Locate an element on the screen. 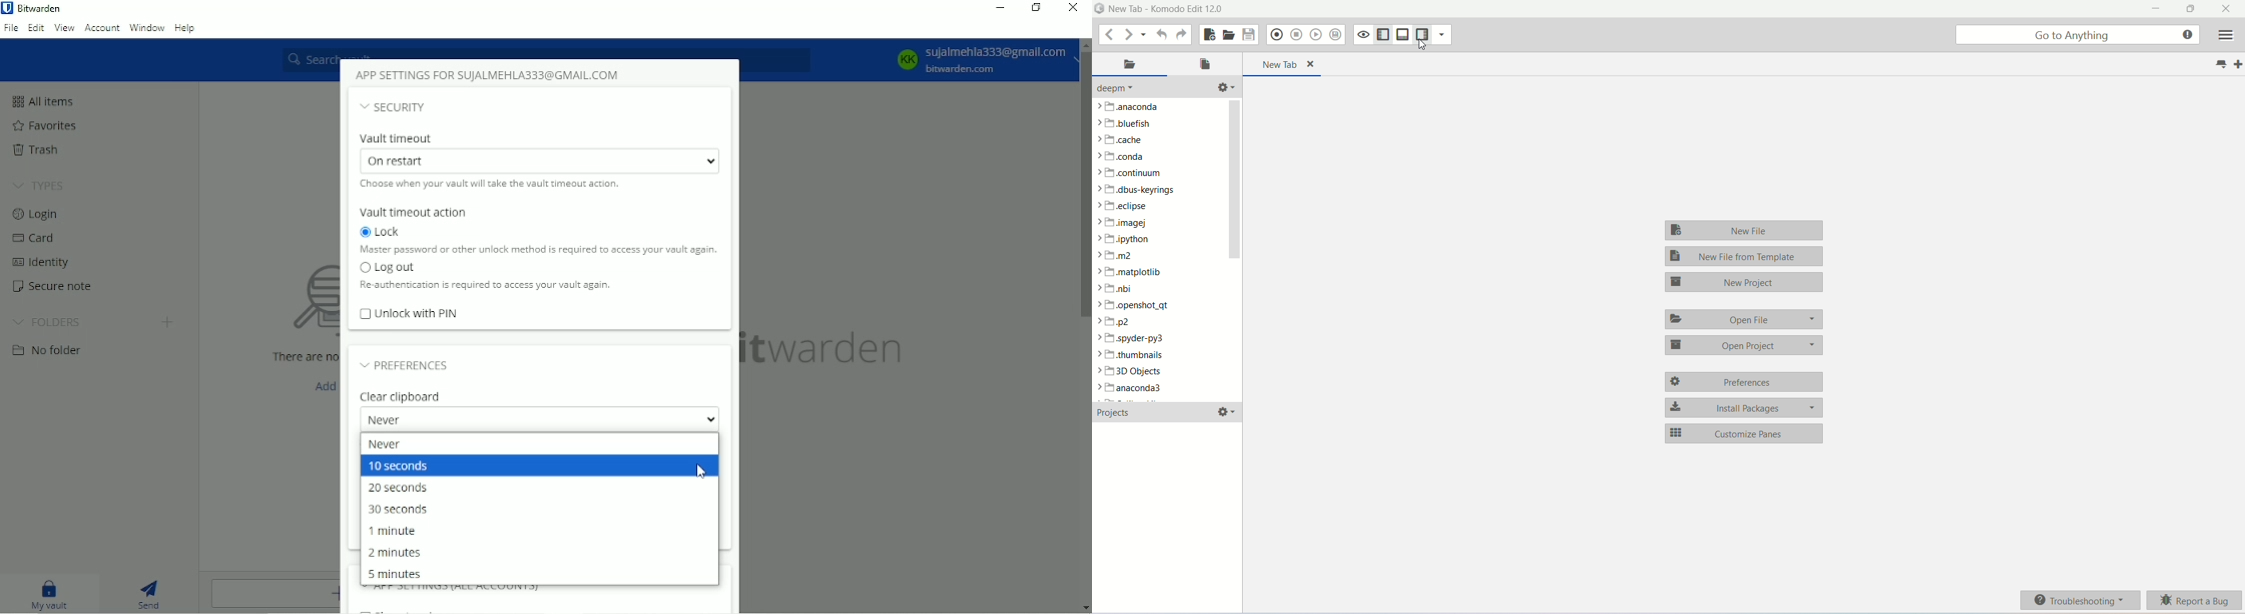  Unlock with PIN is located at coordinates (411, 315).